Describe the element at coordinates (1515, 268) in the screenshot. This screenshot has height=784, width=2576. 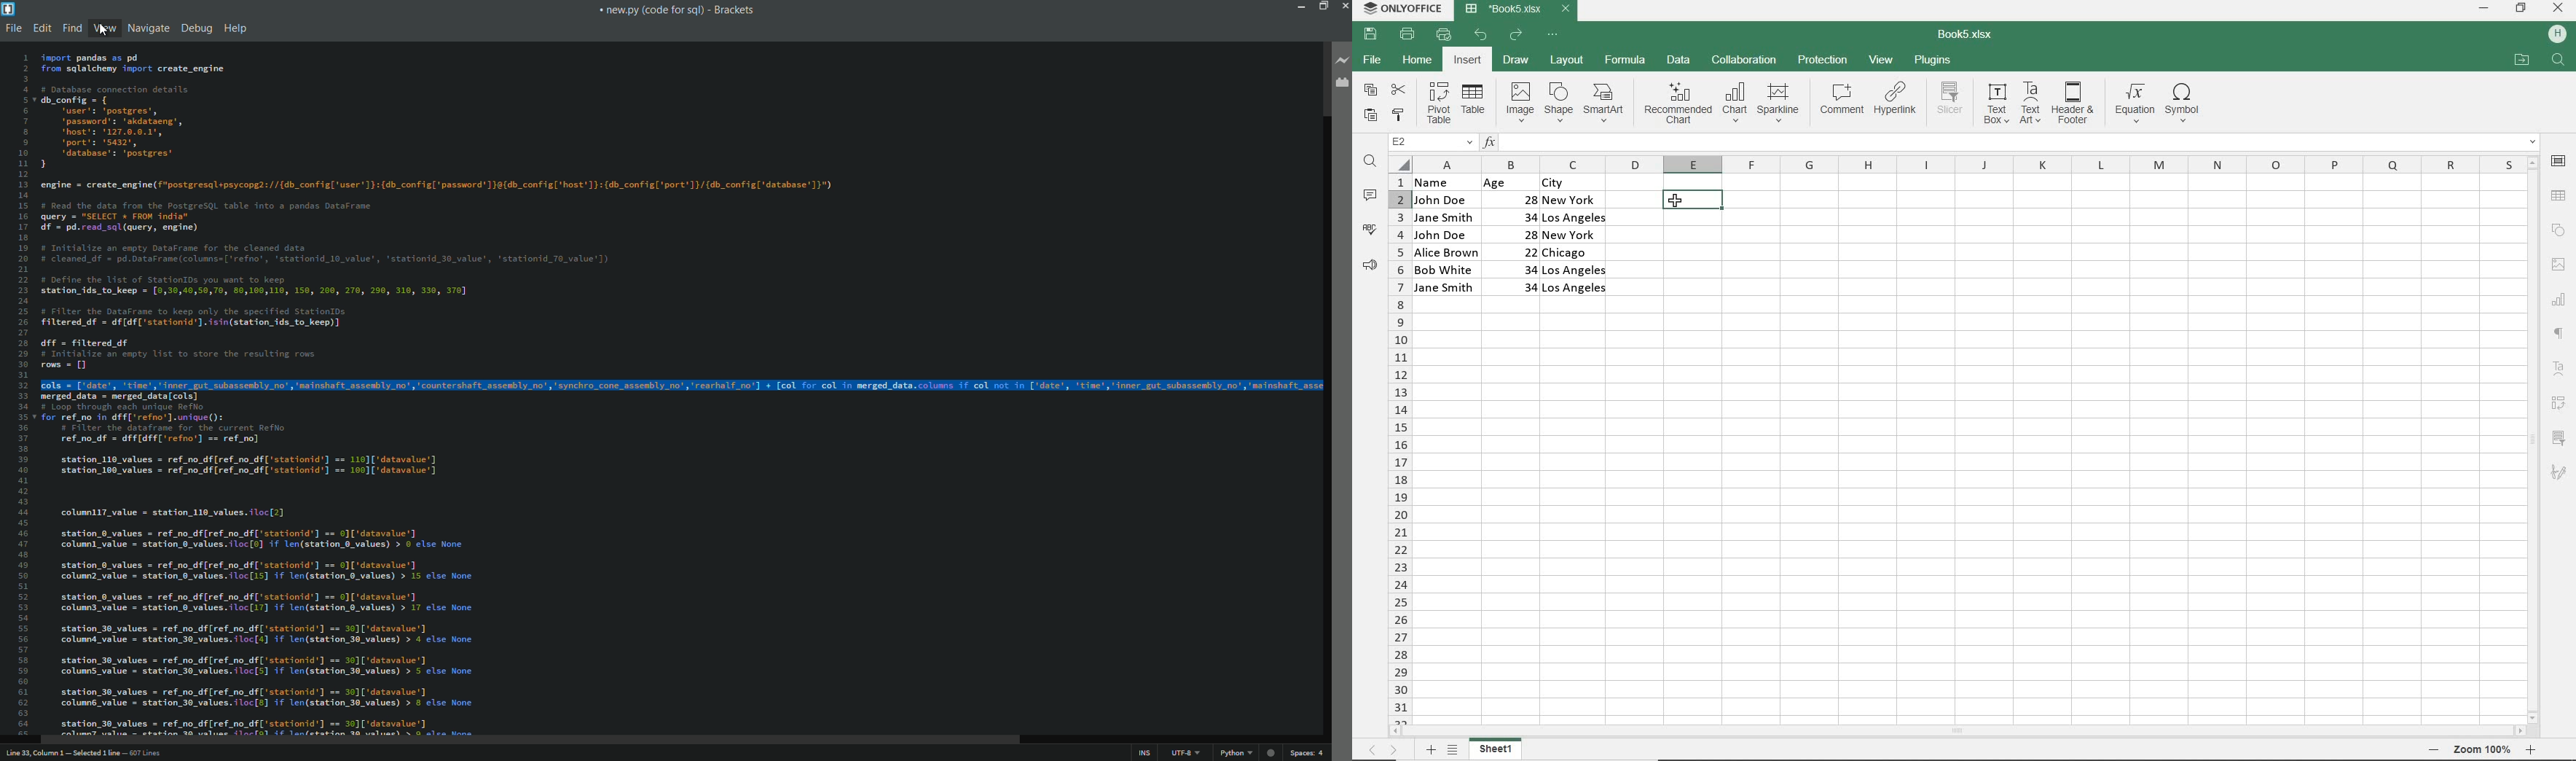
I see `34` at that location.